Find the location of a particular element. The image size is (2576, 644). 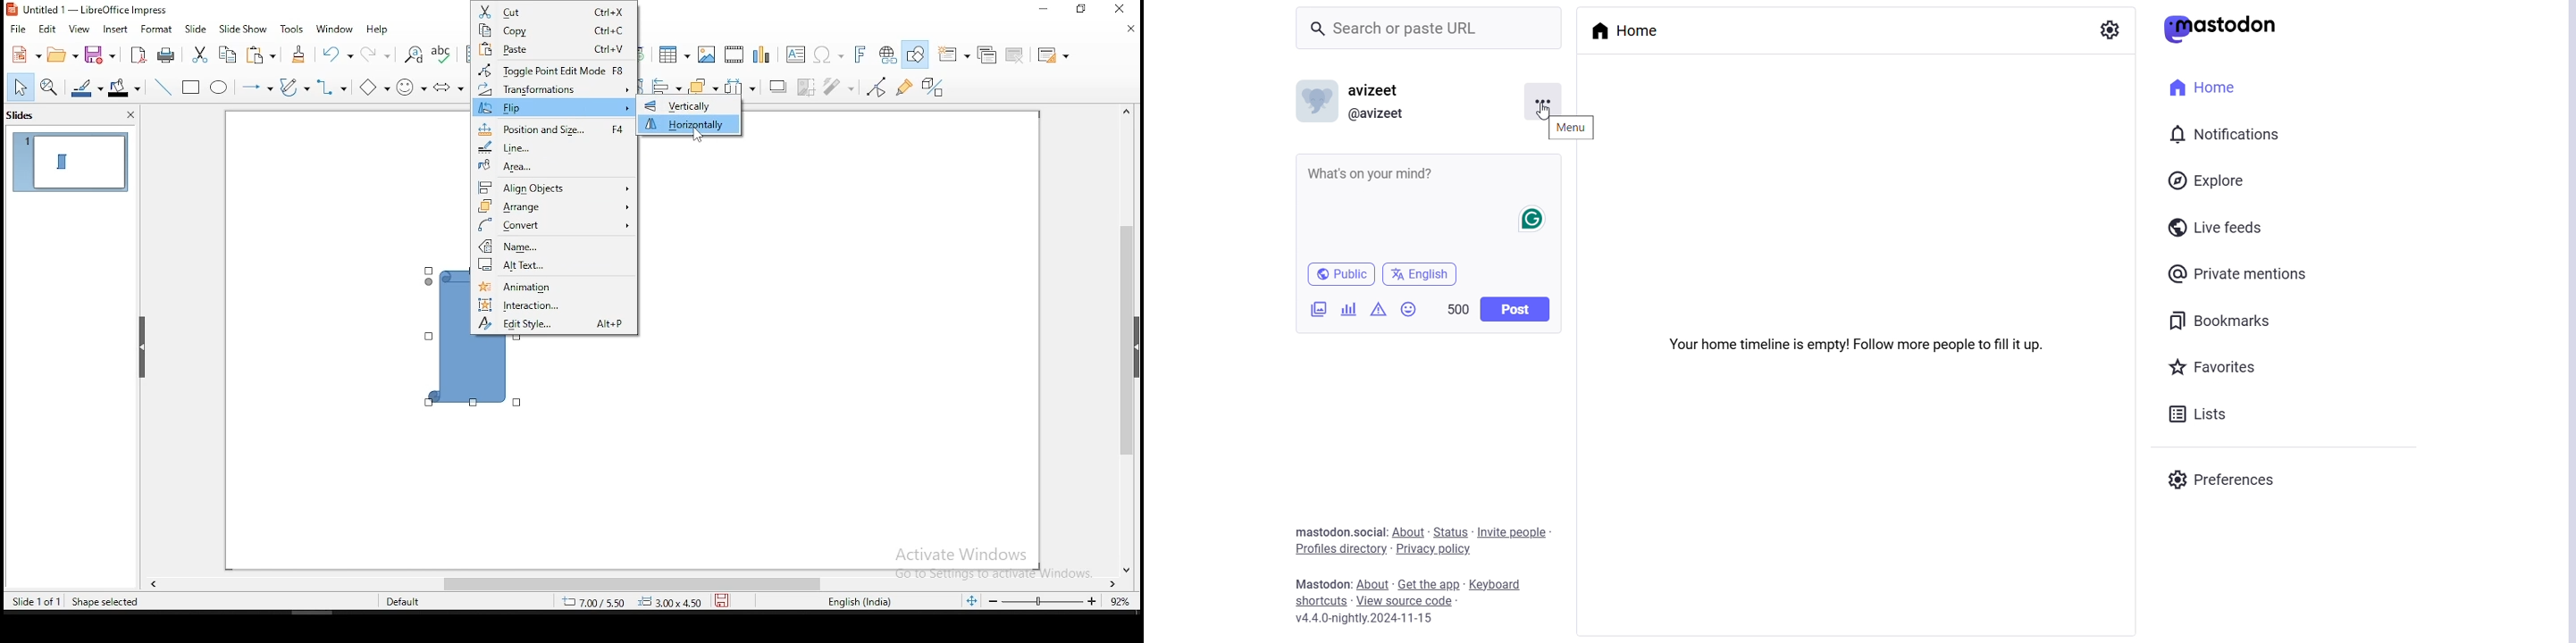

insert audio or video is located at coordinates (735, 54).